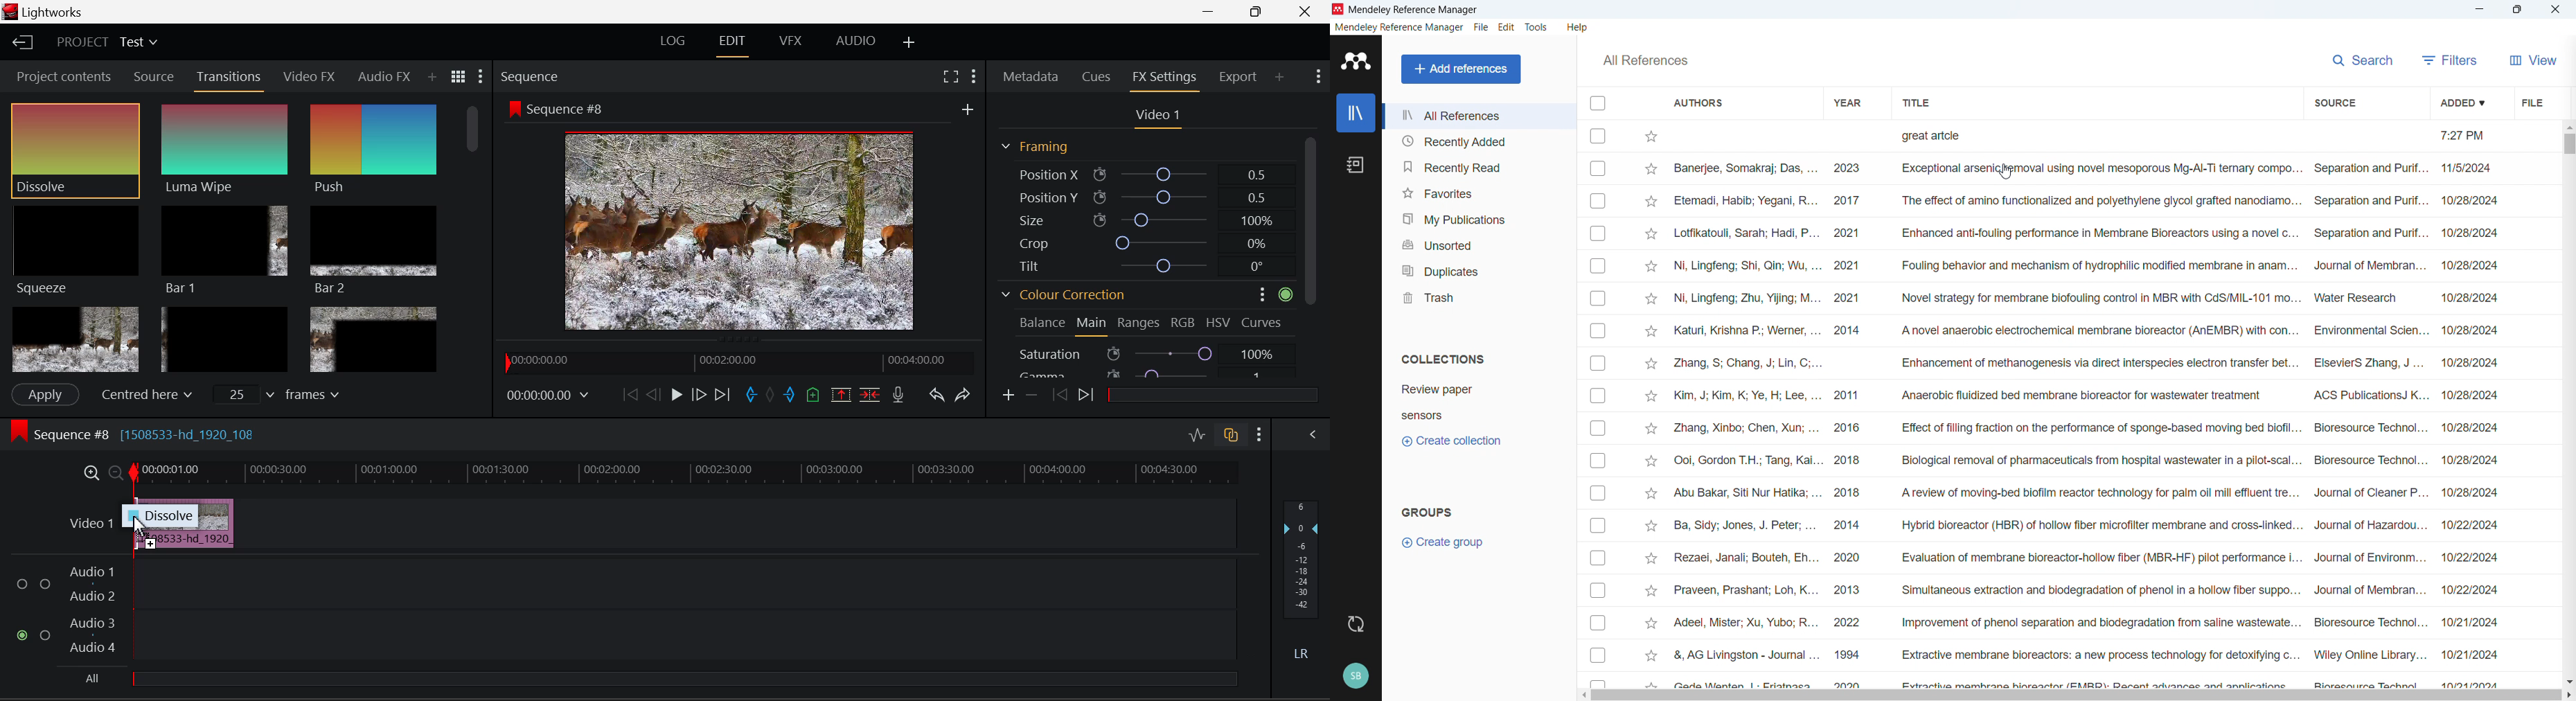 Image resolution: width=2576 pixels, height=728 pixels. I want to click on Unsorted , so click(1479, 244).